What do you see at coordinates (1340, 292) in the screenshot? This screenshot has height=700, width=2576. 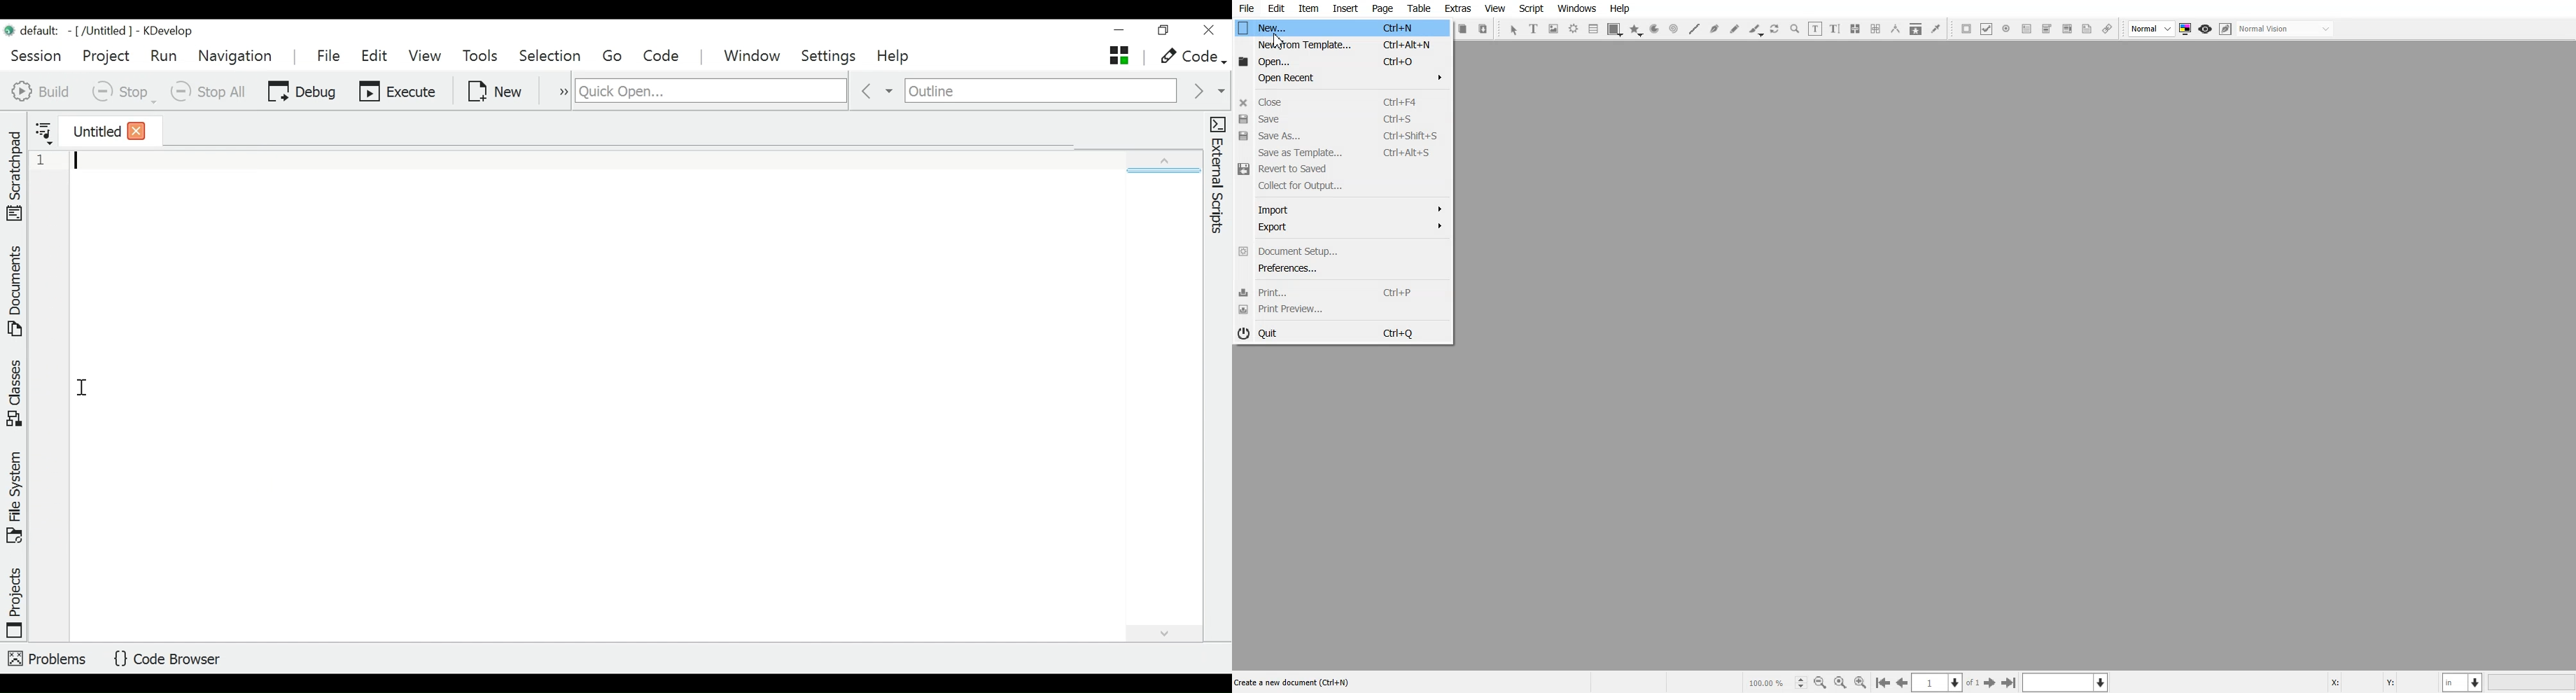 I see `Print` at bounding box center [1340, 292].